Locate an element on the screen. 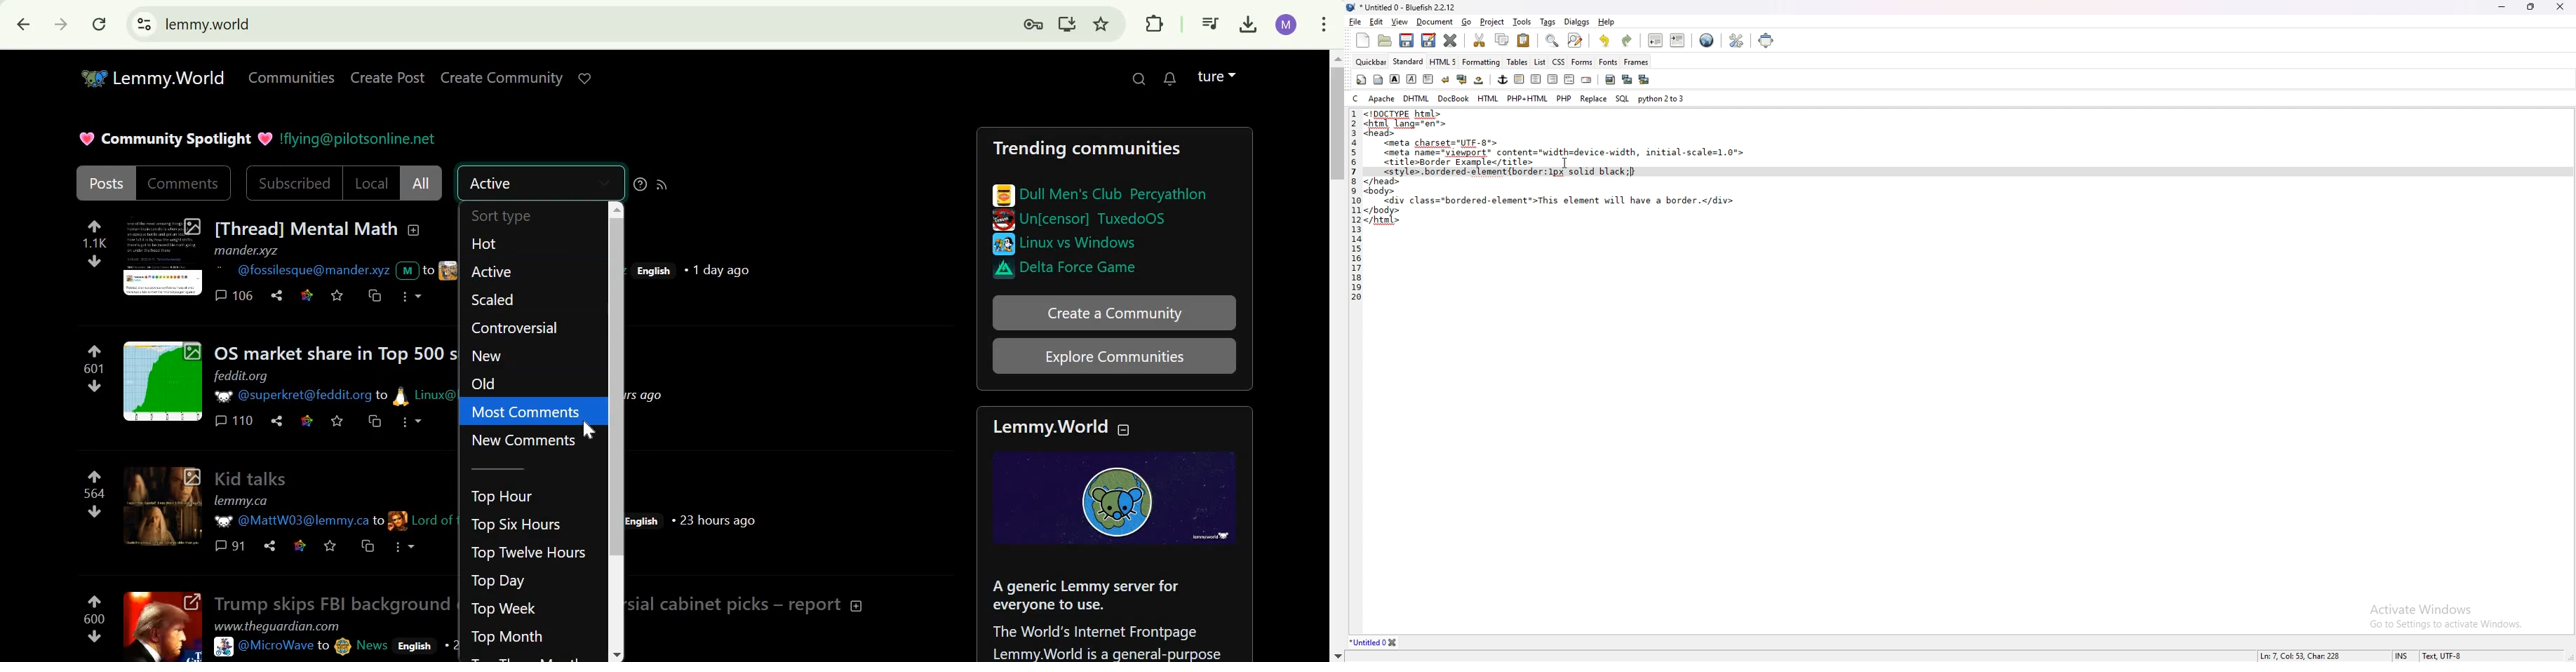  file is located at coordinates (1355, 22).